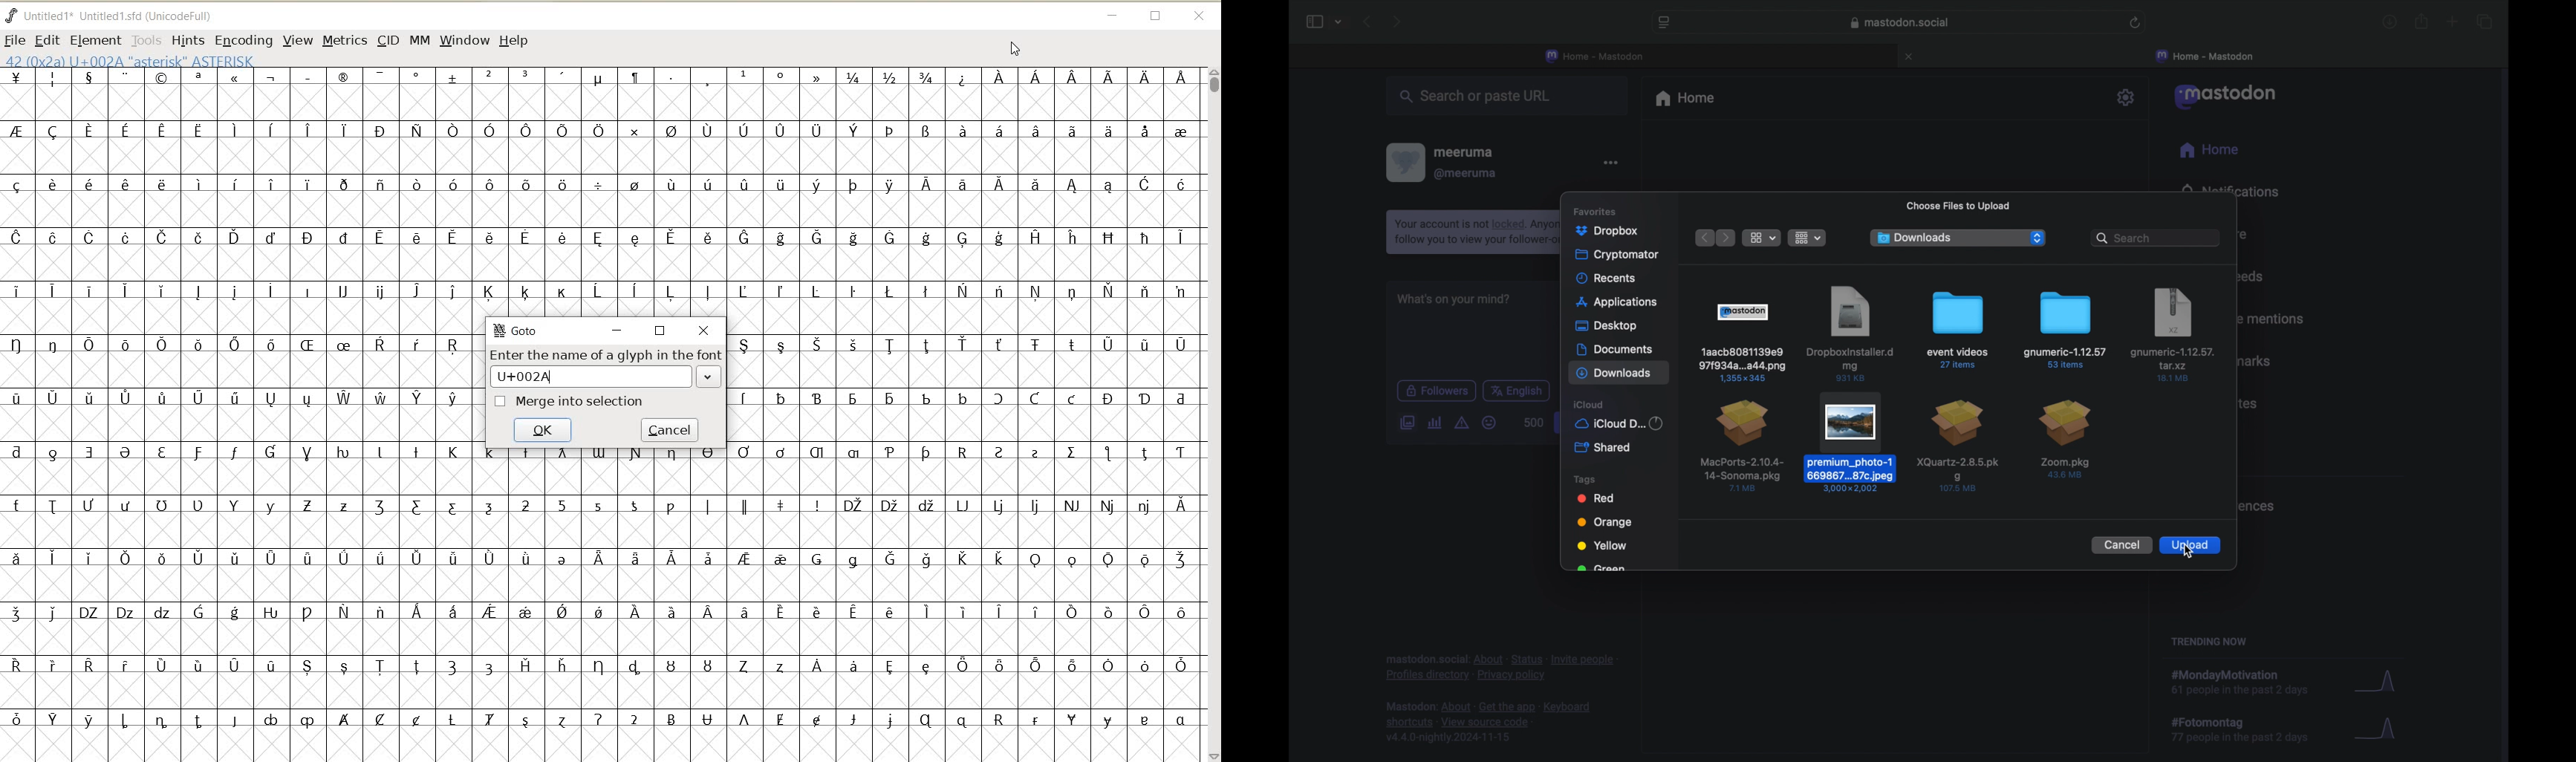 This screenshot has width=2576, height=784. Describe the element at coordinates (242, 538) in the screenshot. I see `GLYPHY CHARACTERS & NUMBERS` at that location.